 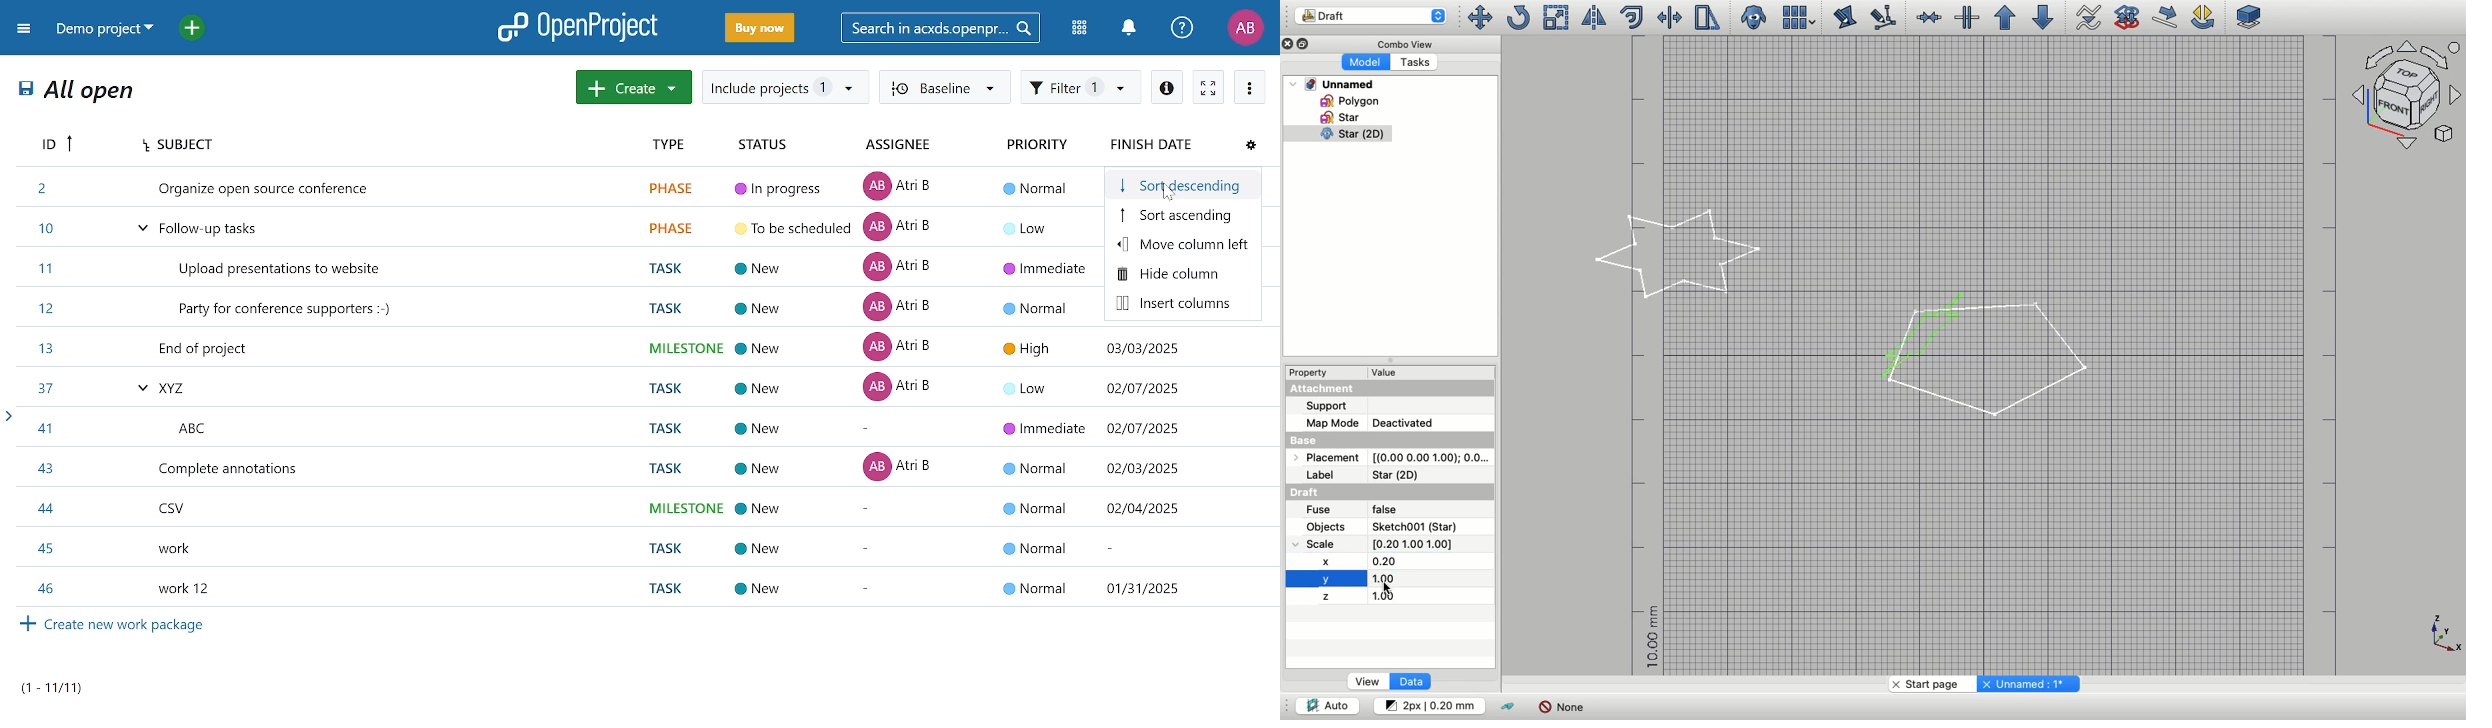 What do you see at coordinates (96, 92) in the screenshot?
I see `All open` at bounding box center [96, 92].